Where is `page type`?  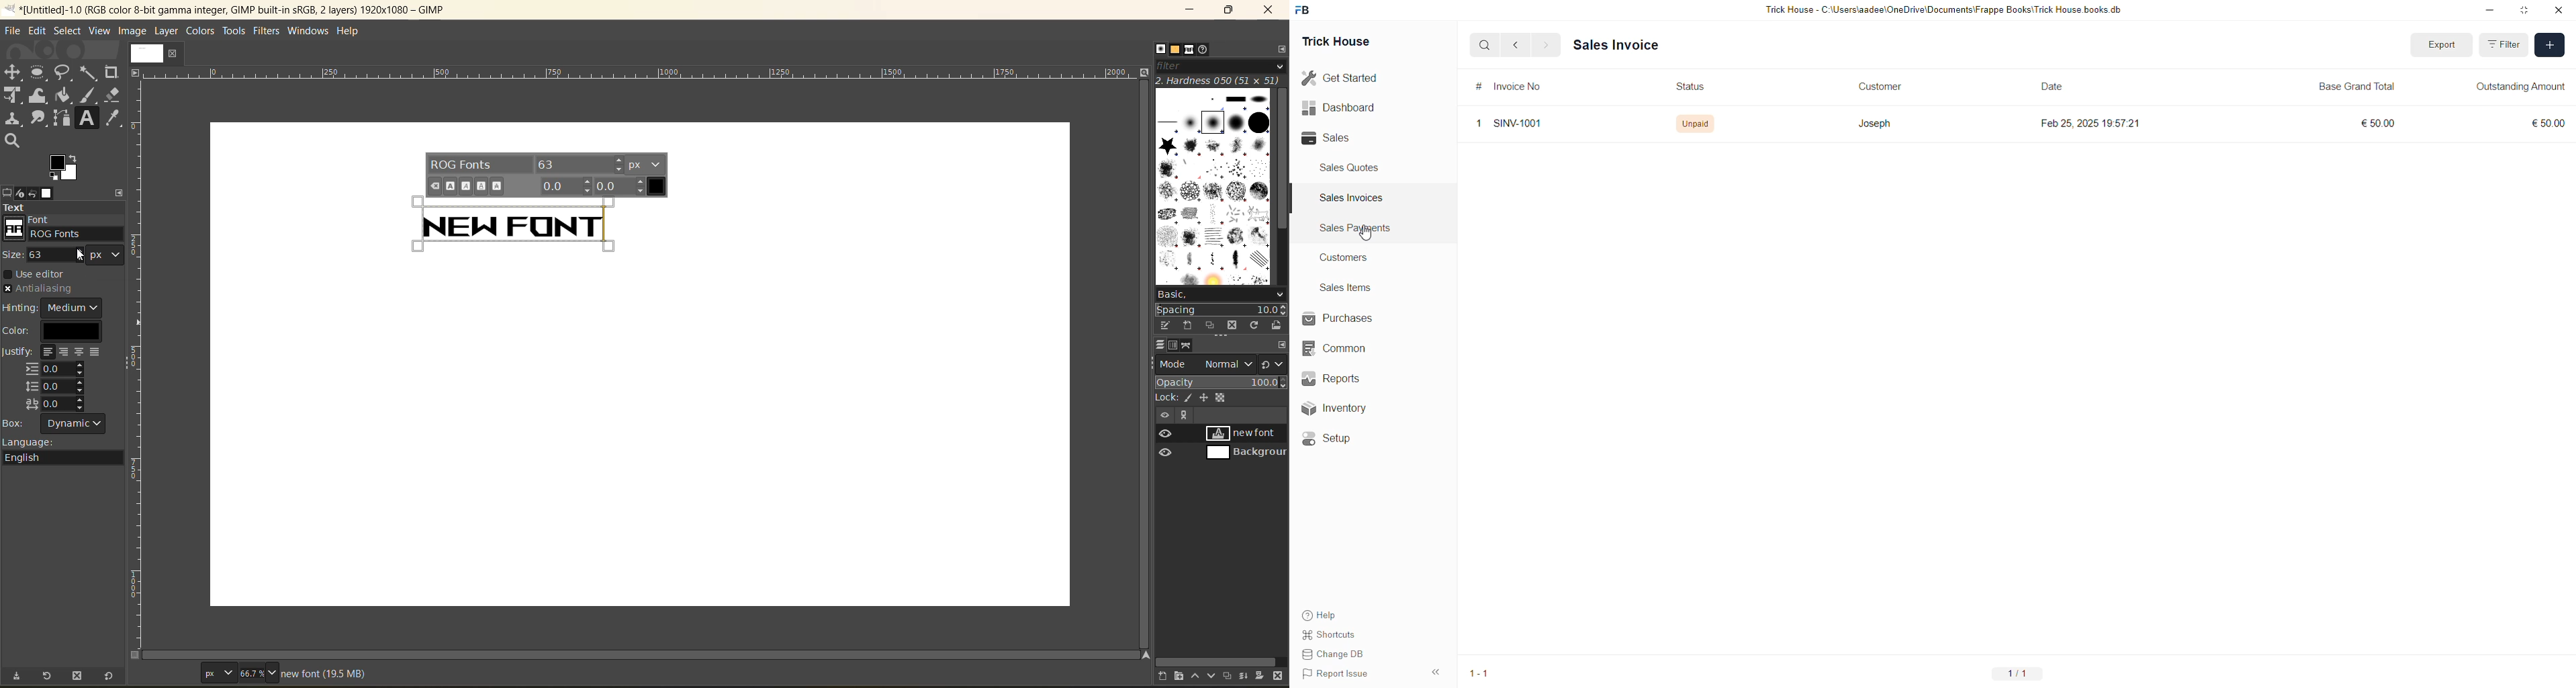 page type is located at coordinates (217, 671).